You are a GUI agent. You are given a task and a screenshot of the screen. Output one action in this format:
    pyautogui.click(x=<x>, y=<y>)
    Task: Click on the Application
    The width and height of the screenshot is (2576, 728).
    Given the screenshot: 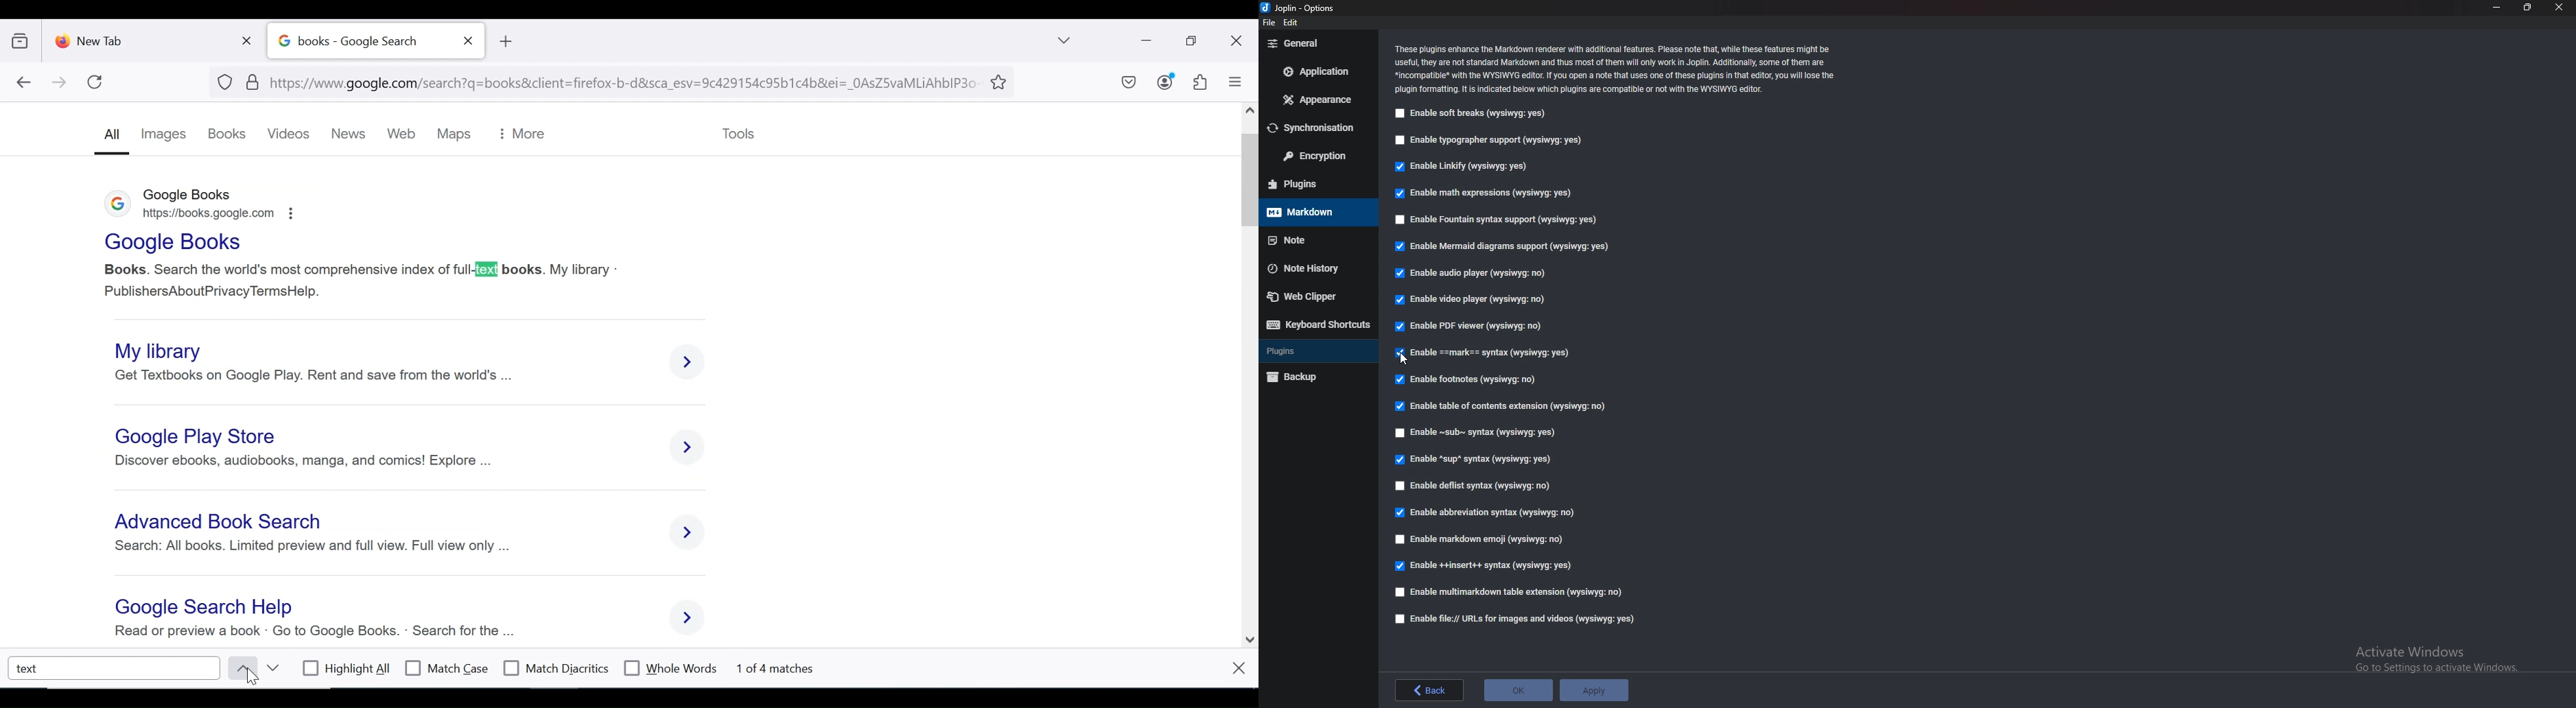 What is the action you would take?
    pyautogui.click(x=1315, y=72)
    